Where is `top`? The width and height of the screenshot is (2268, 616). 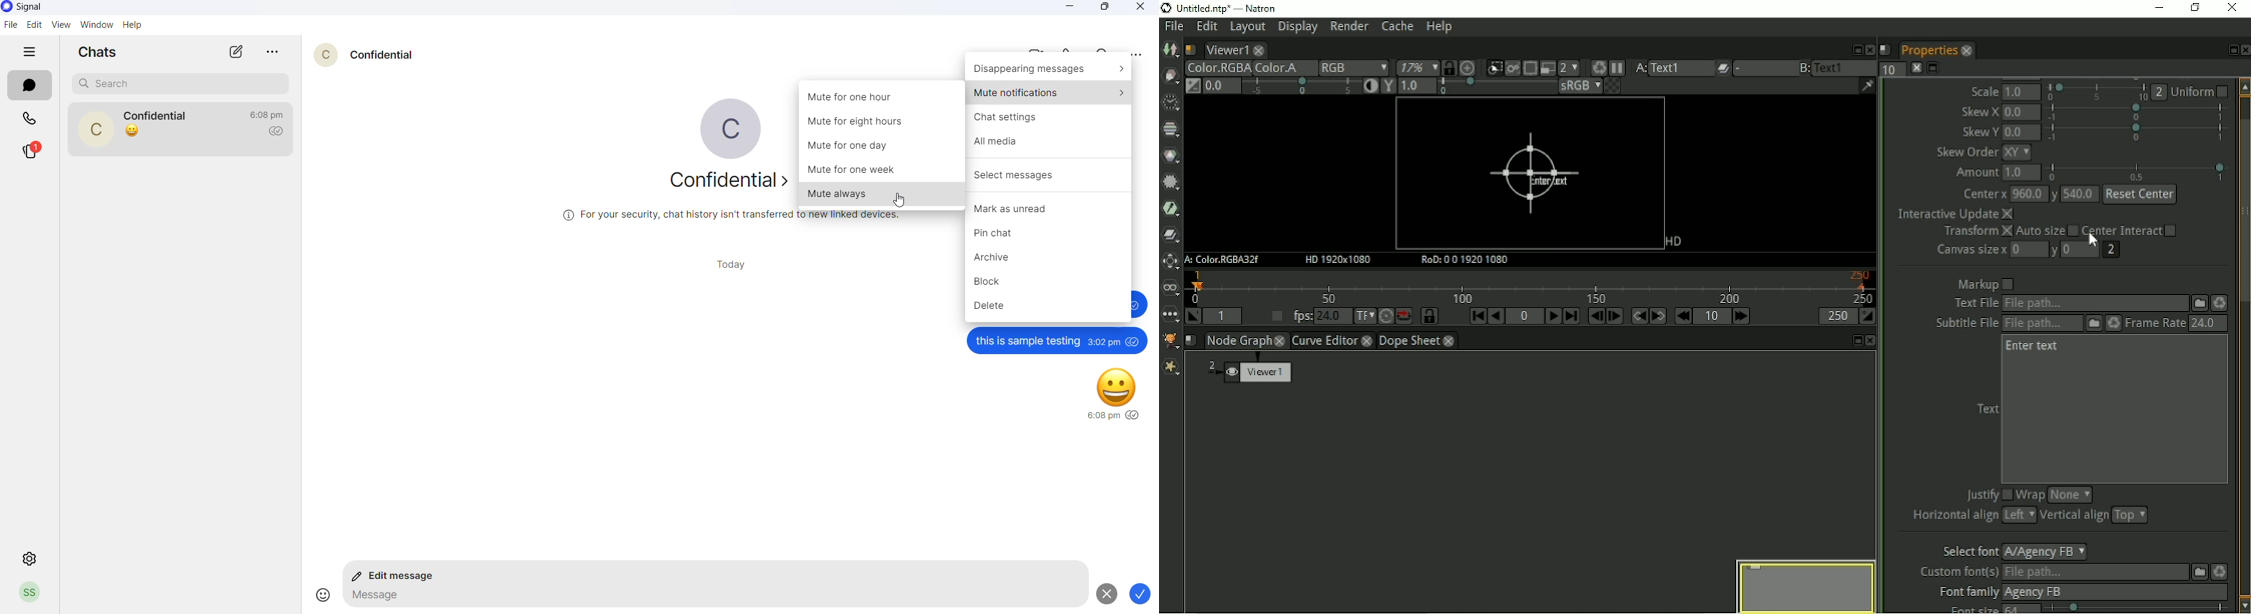 top is located at coordinates (2130, 516).